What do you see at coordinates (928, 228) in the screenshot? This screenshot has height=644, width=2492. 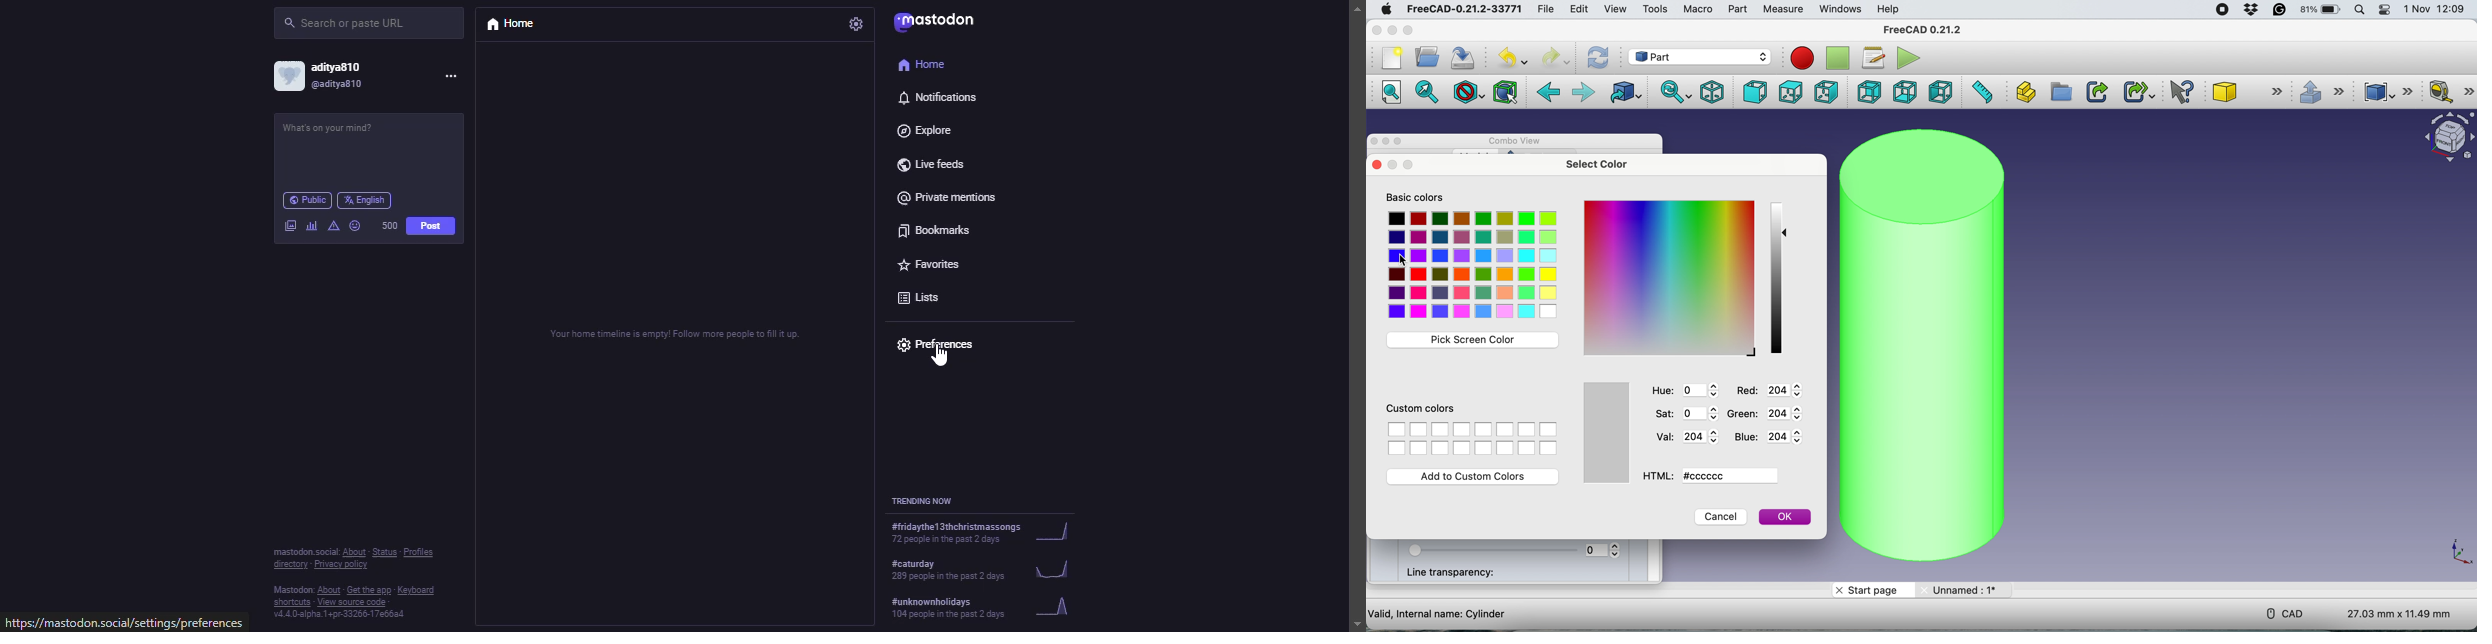 I see `bookmarks` at bounding box center [928, 228].